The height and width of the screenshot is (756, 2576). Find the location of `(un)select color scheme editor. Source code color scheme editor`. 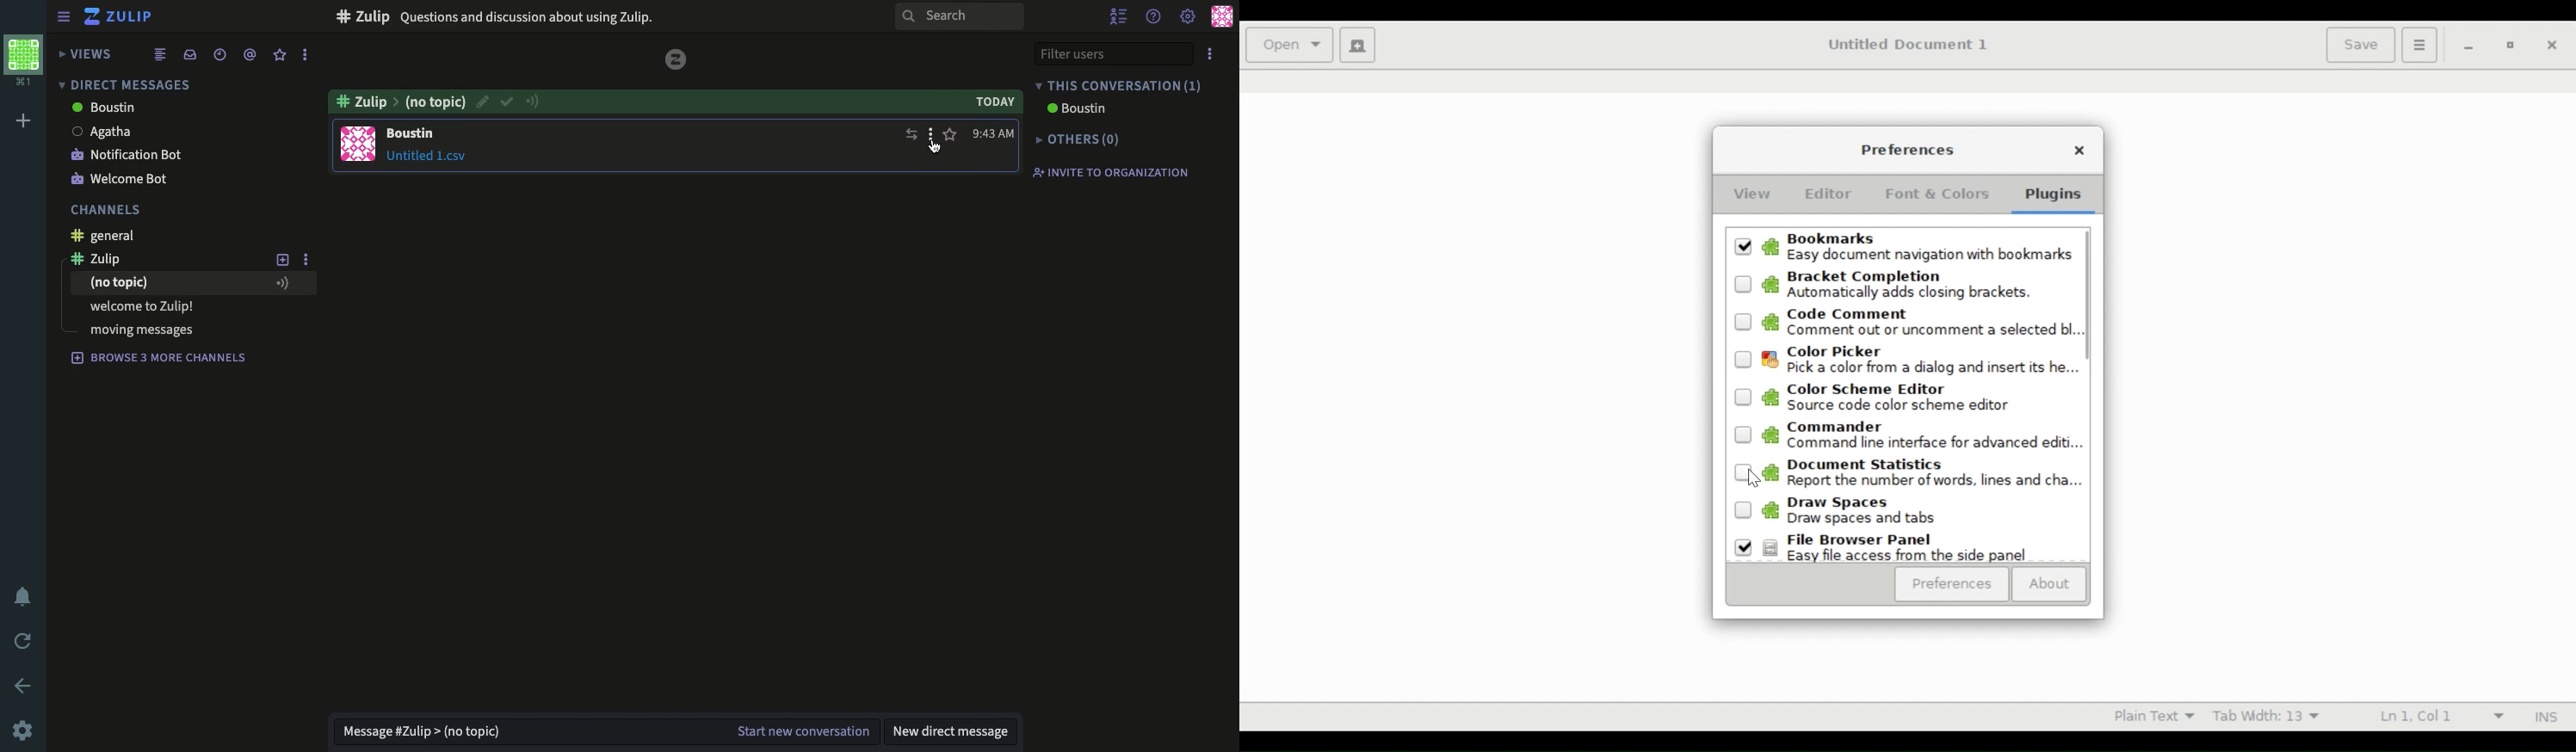

(un)select color scheme editor. Source code color scheme editor is located at coordinates (1919, 398).